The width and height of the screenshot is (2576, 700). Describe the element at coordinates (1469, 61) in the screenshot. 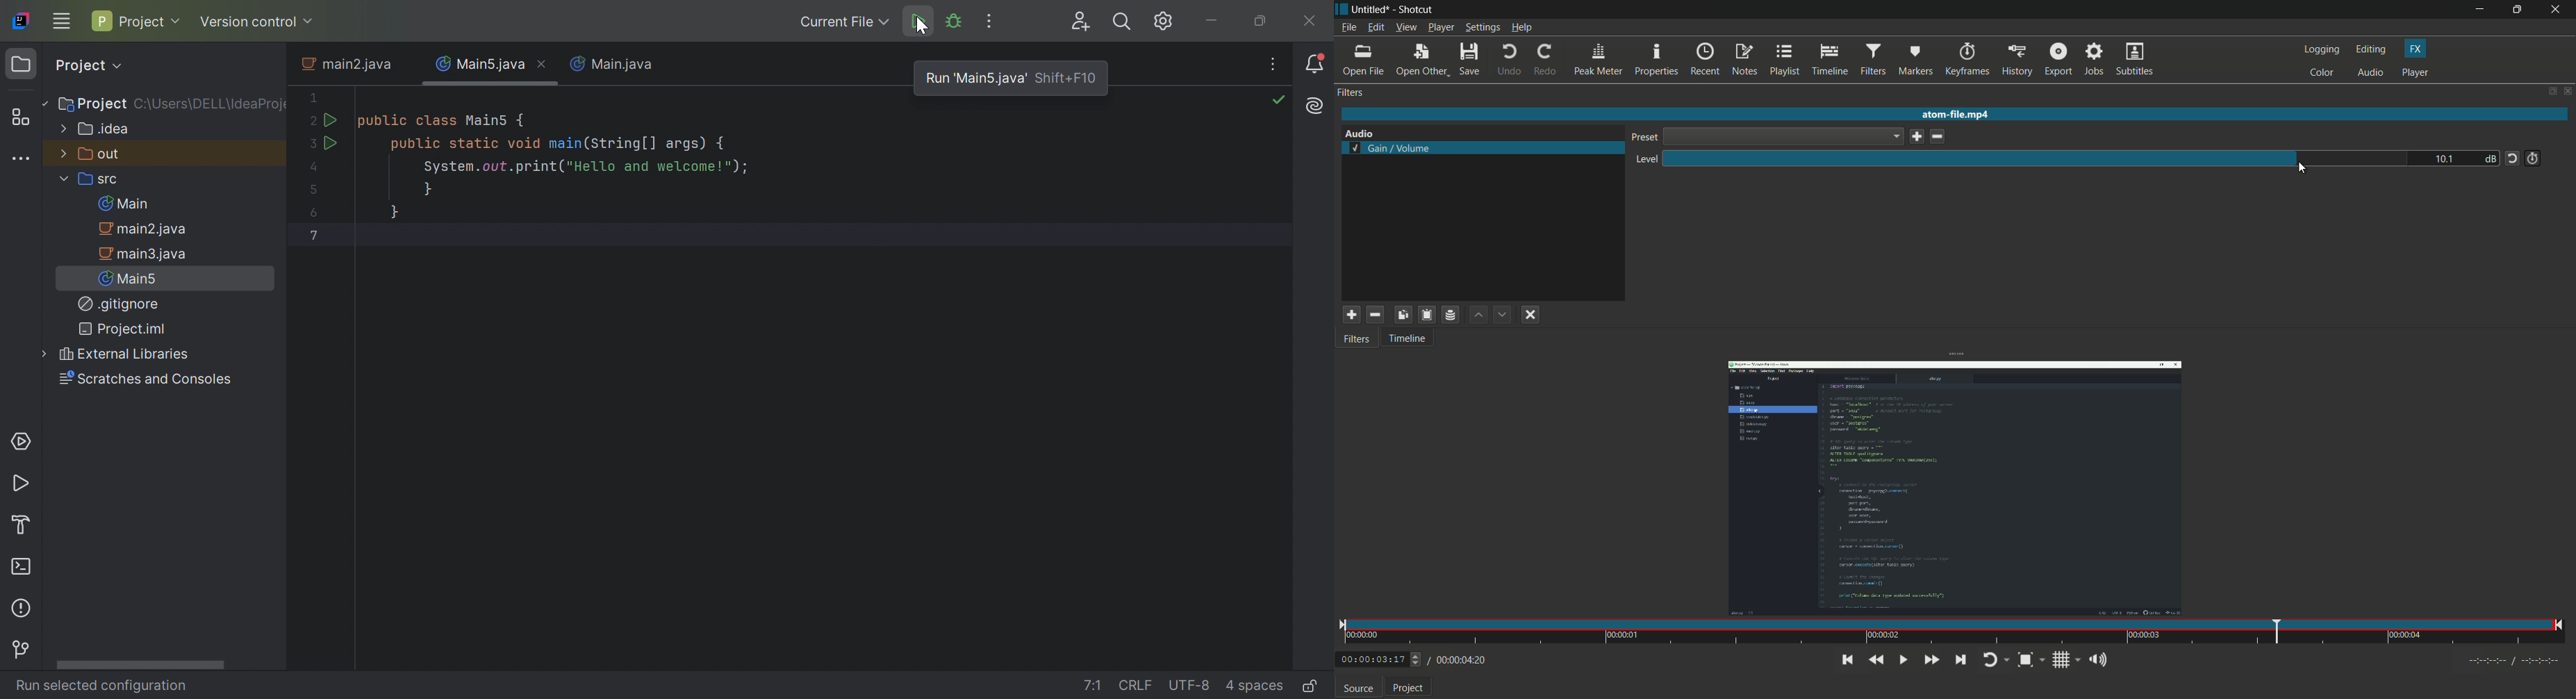

I see `save` at that location.